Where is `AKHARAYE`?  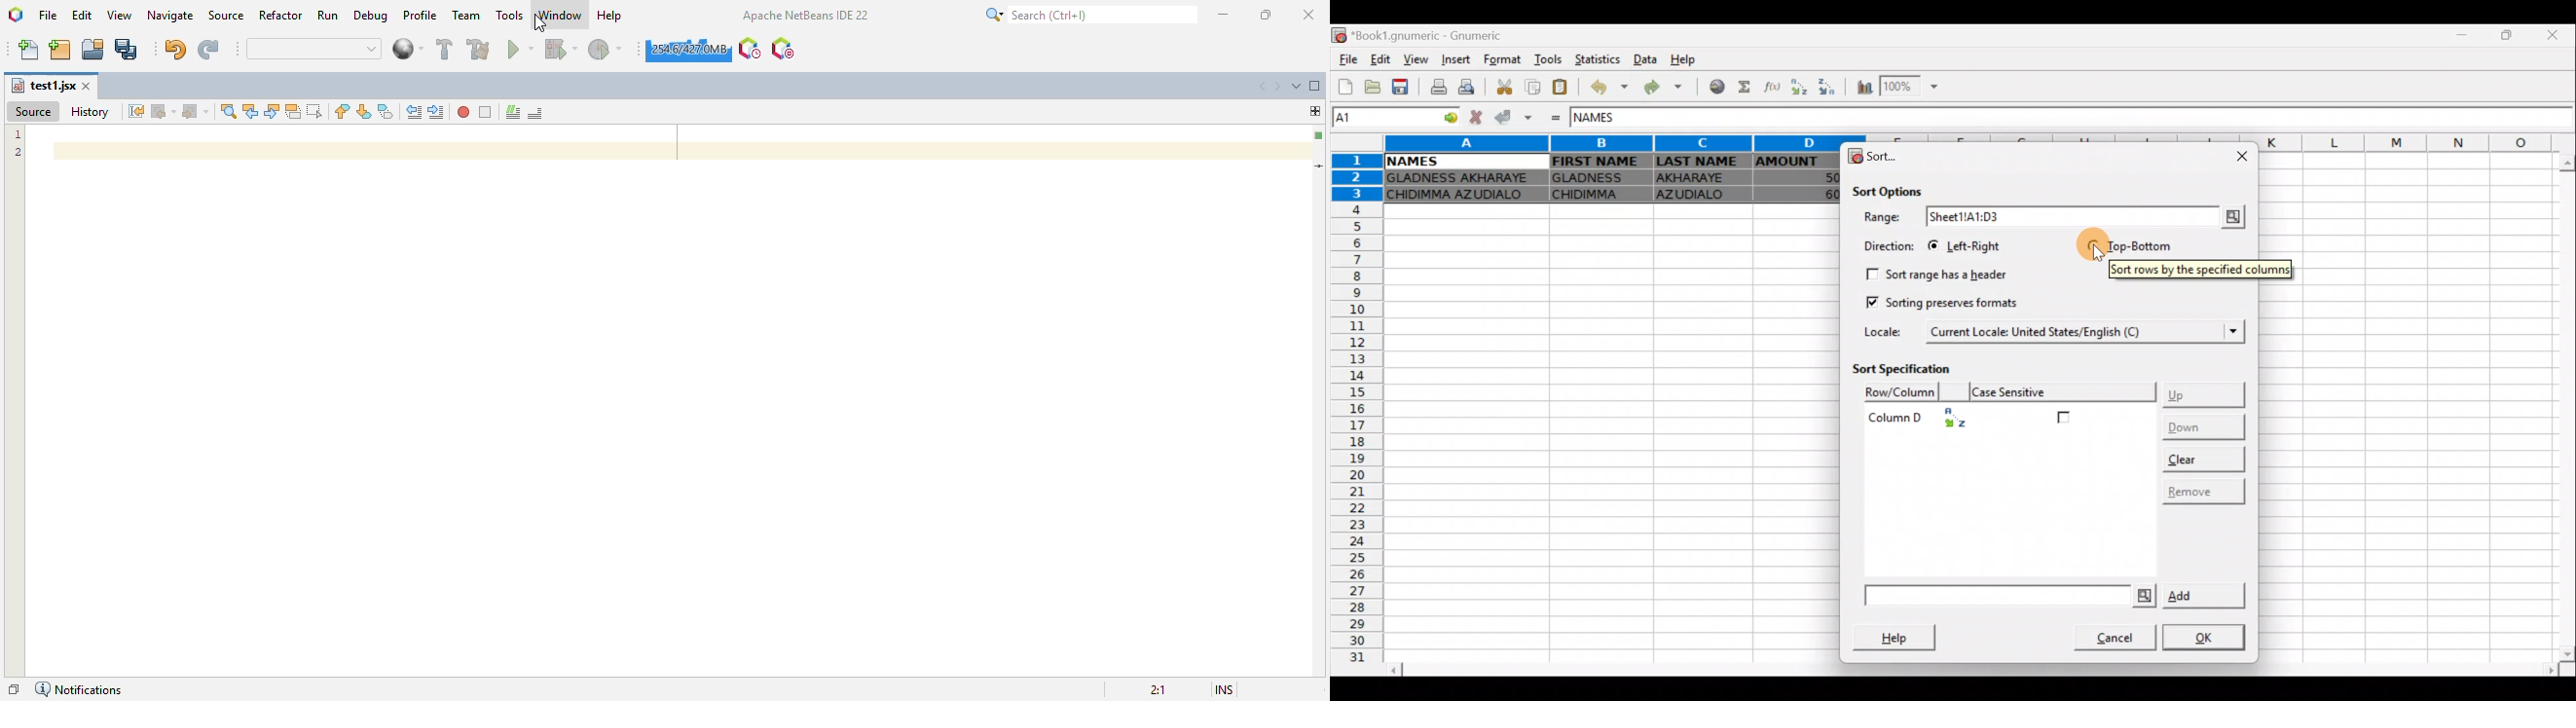 AKHARAYE is located at coordinates (1701, 180).